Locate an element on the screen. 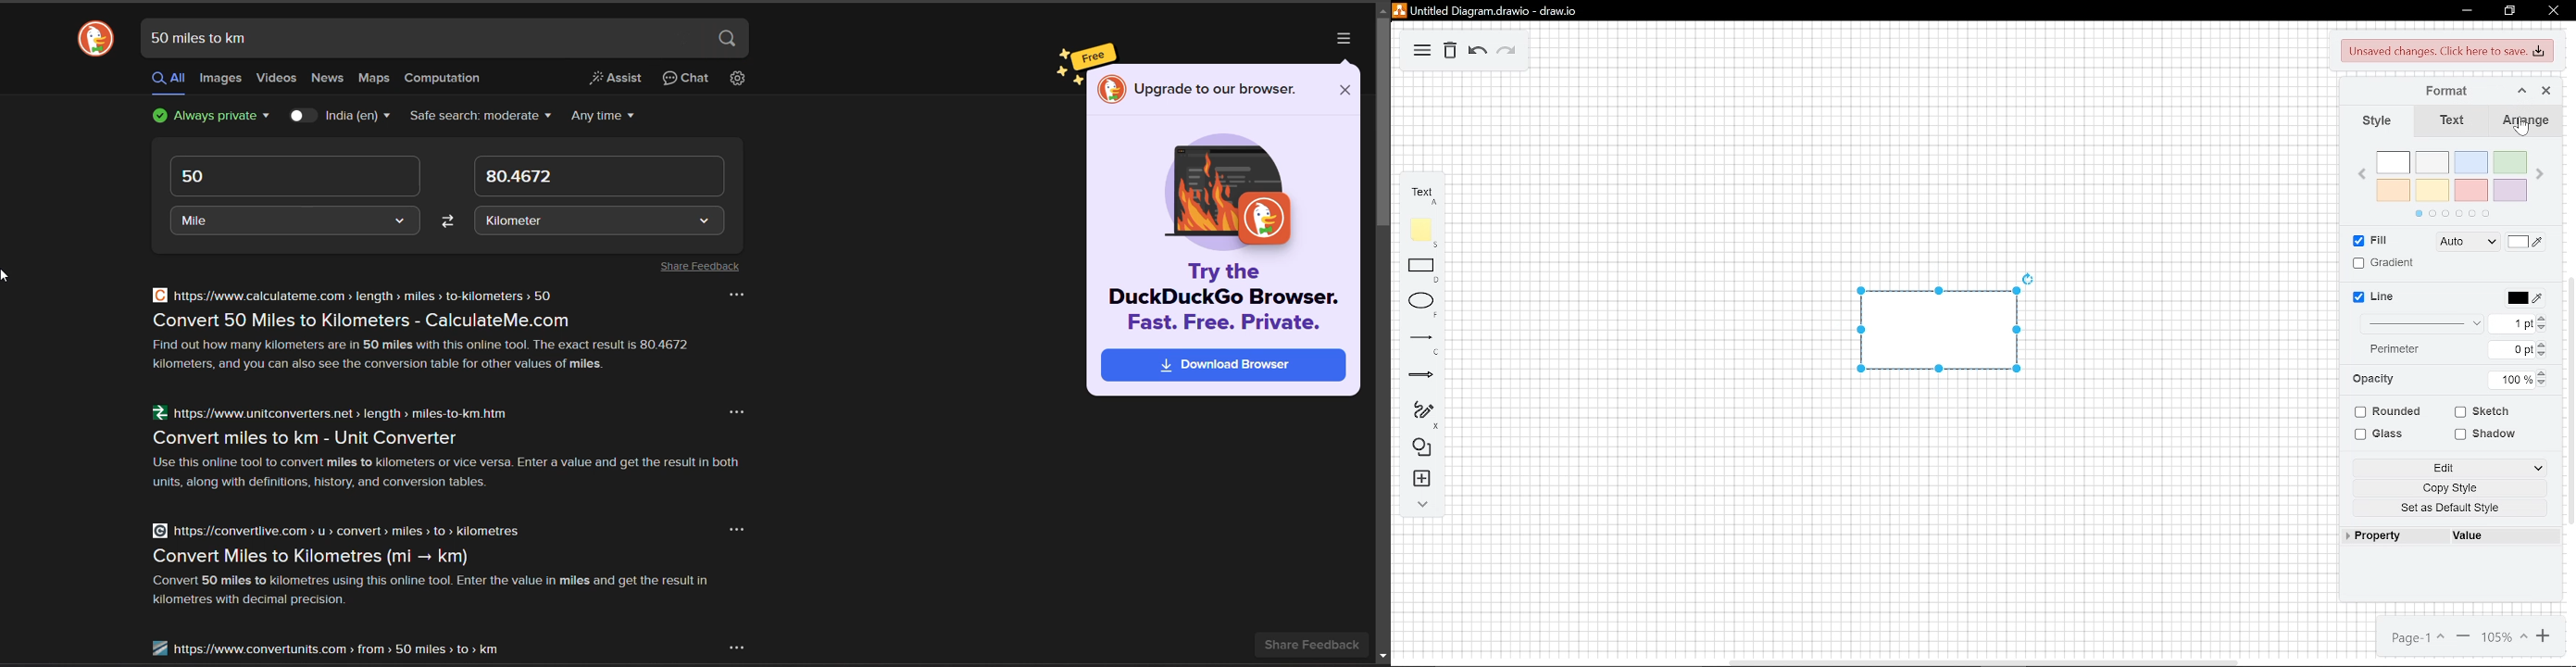 The image size is (2576, 672). more option is located at coordinates (735, 529).